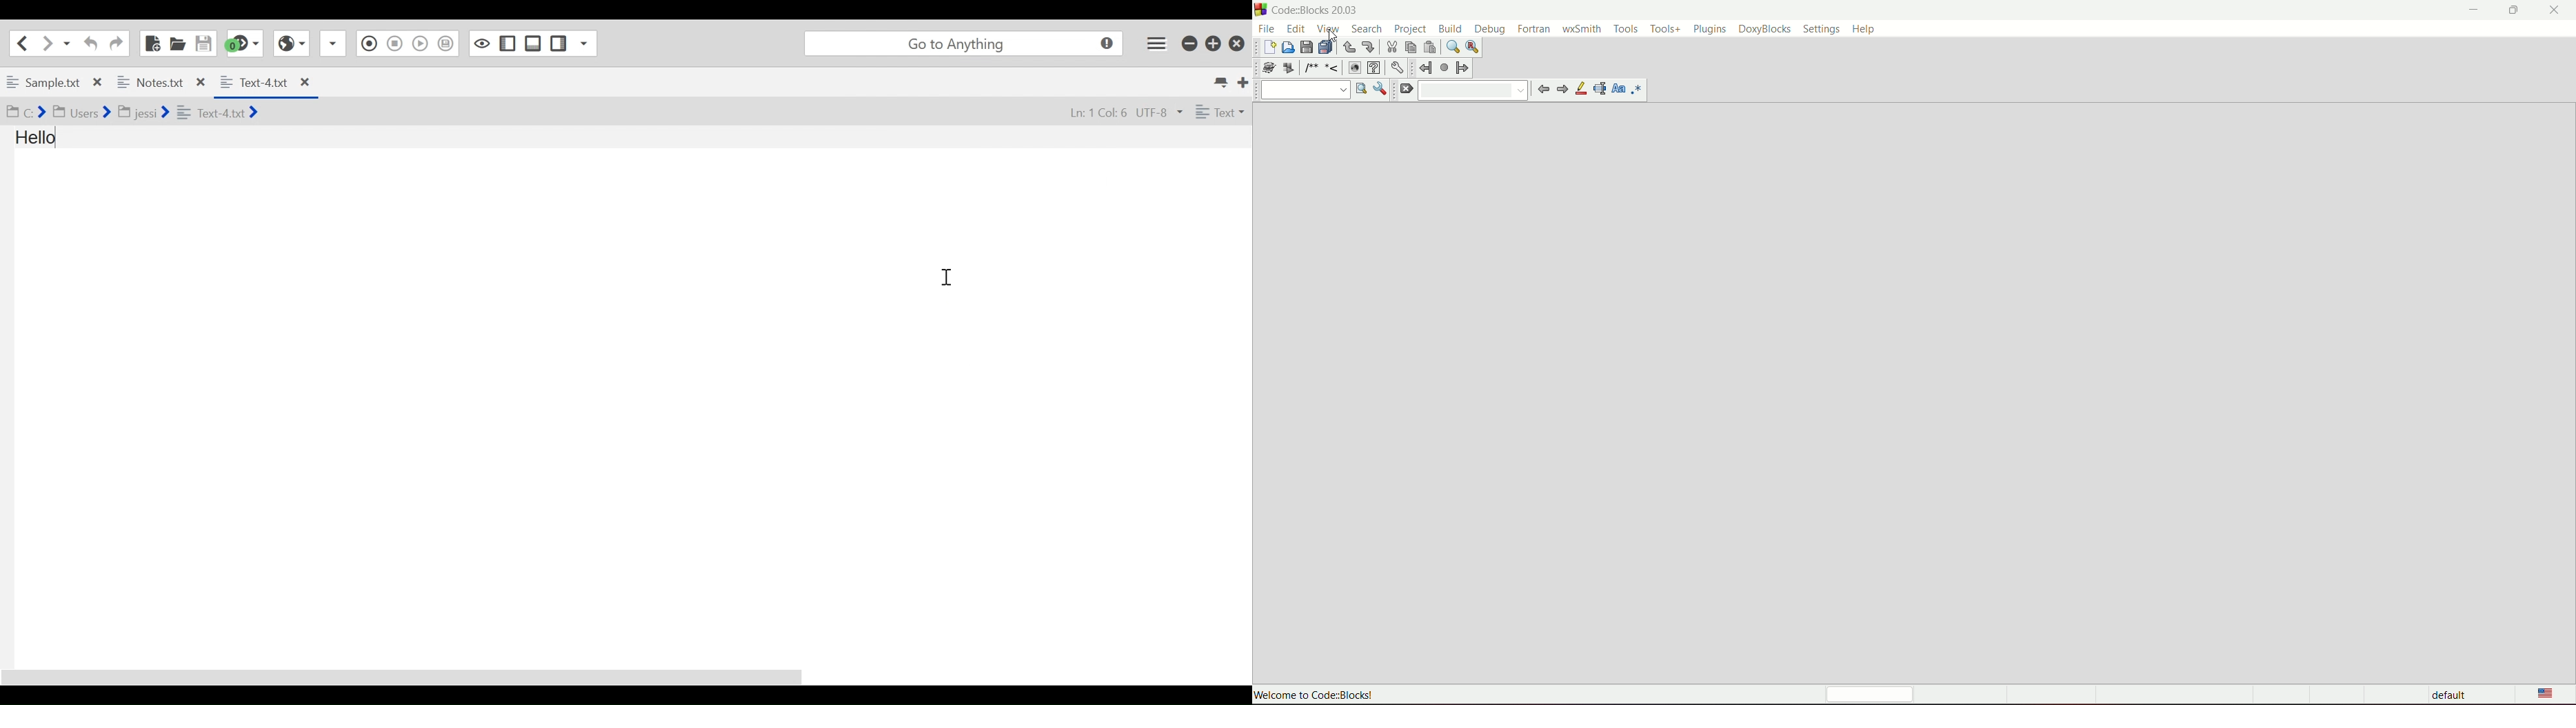 This screenshot has height=728, width=2576. What do you see at coordinates (1762, 29) in the screenshot?
I see `doxyblocks` at bounding box center [1762, 29].